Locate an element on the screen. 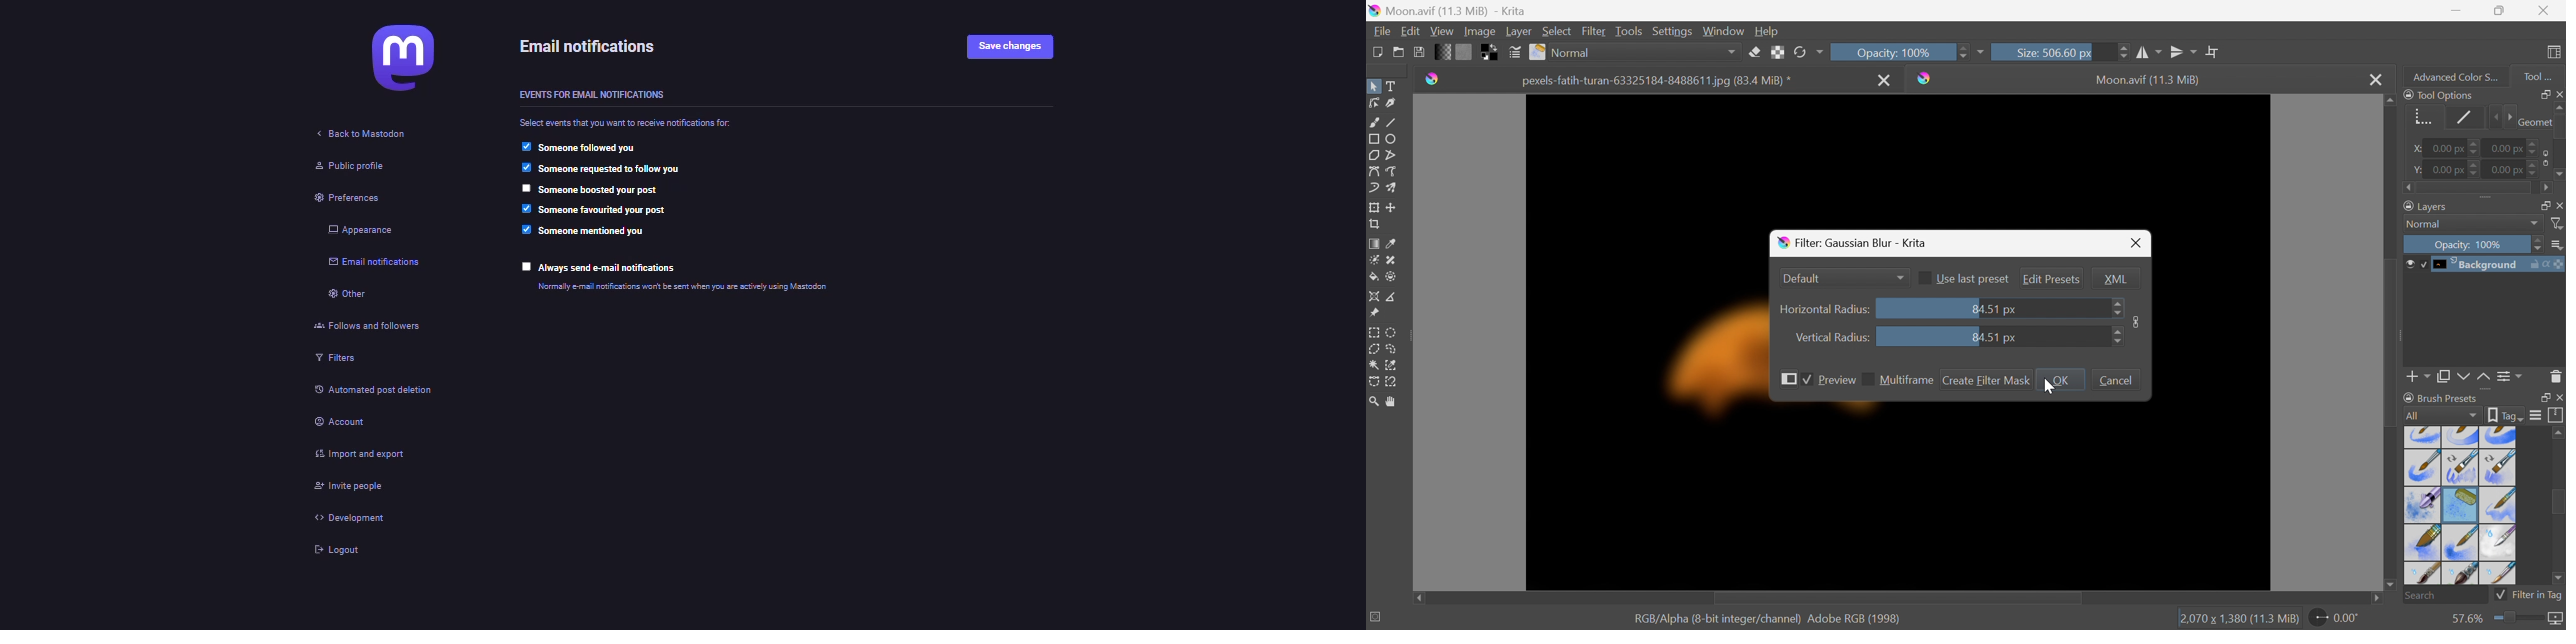 This screenshot has height=644, width=2576. enabled is located at coordinates (523, 146).